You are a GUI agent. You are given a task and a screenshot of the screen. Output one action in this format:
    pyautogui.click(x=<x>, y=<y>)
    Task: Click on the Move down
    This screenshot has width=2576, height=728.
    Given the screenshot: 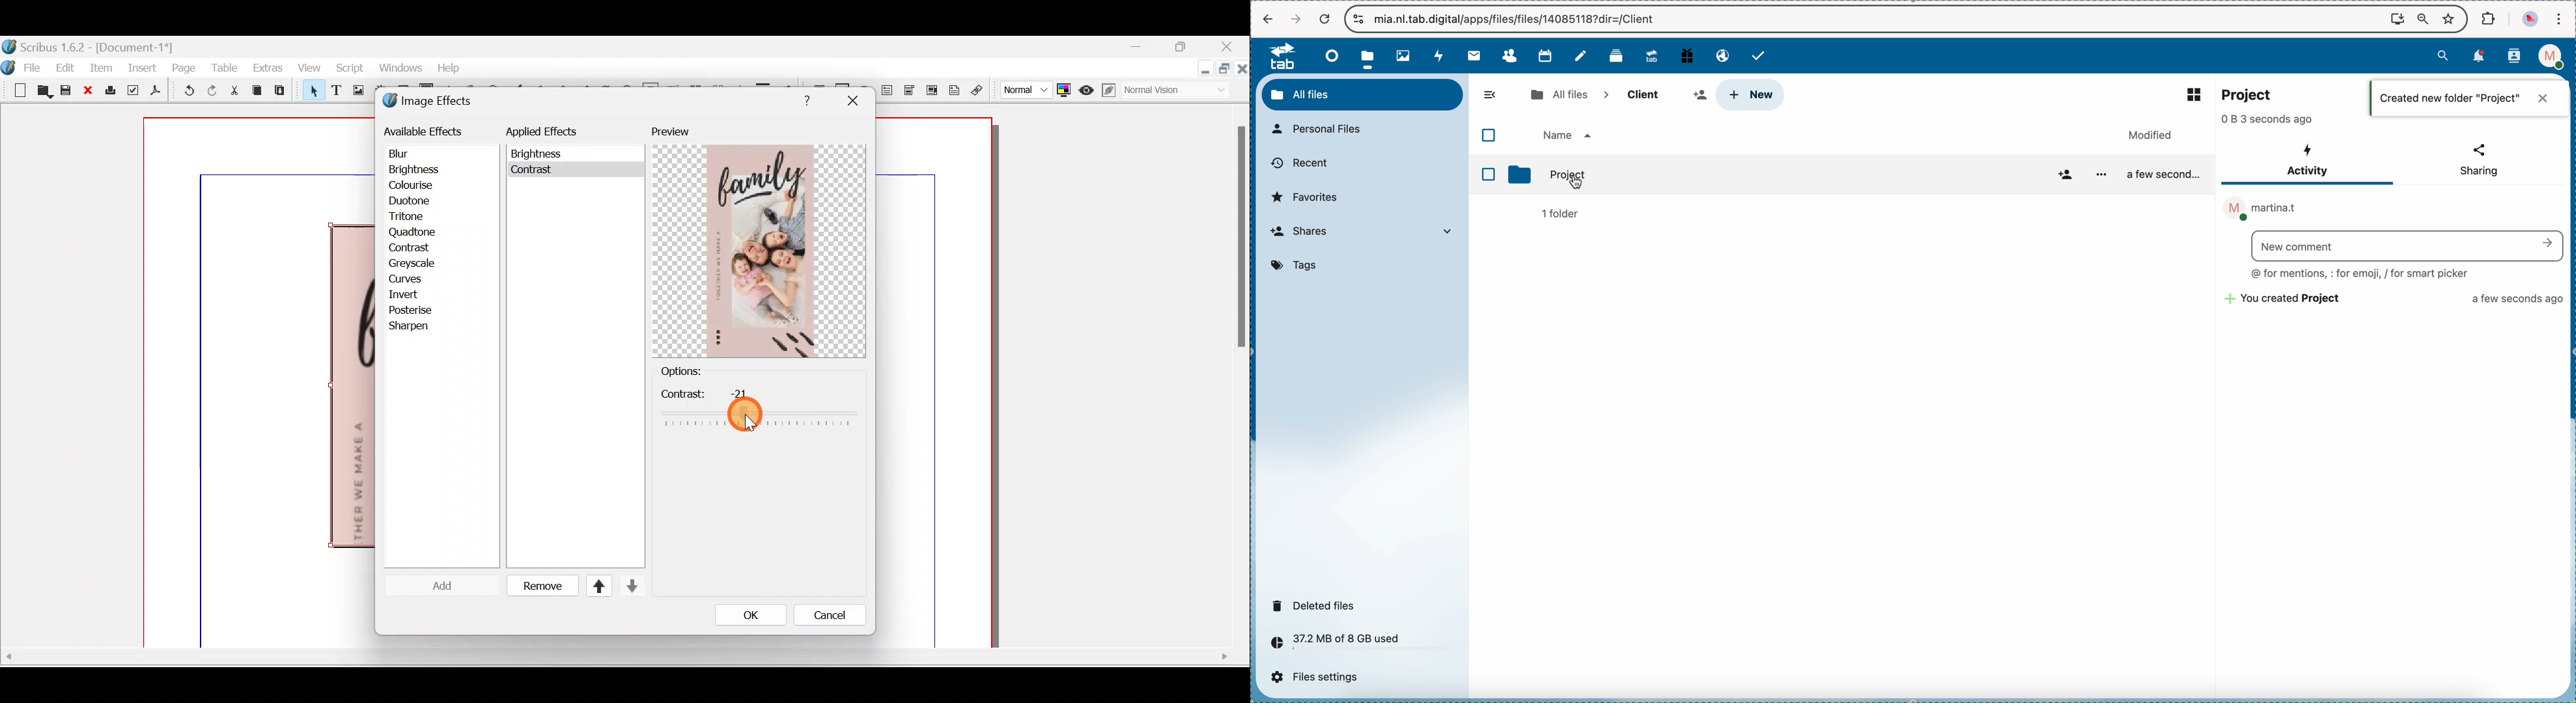 What is the action you would take?
    pyautogui.click(x=630, y=586)
    